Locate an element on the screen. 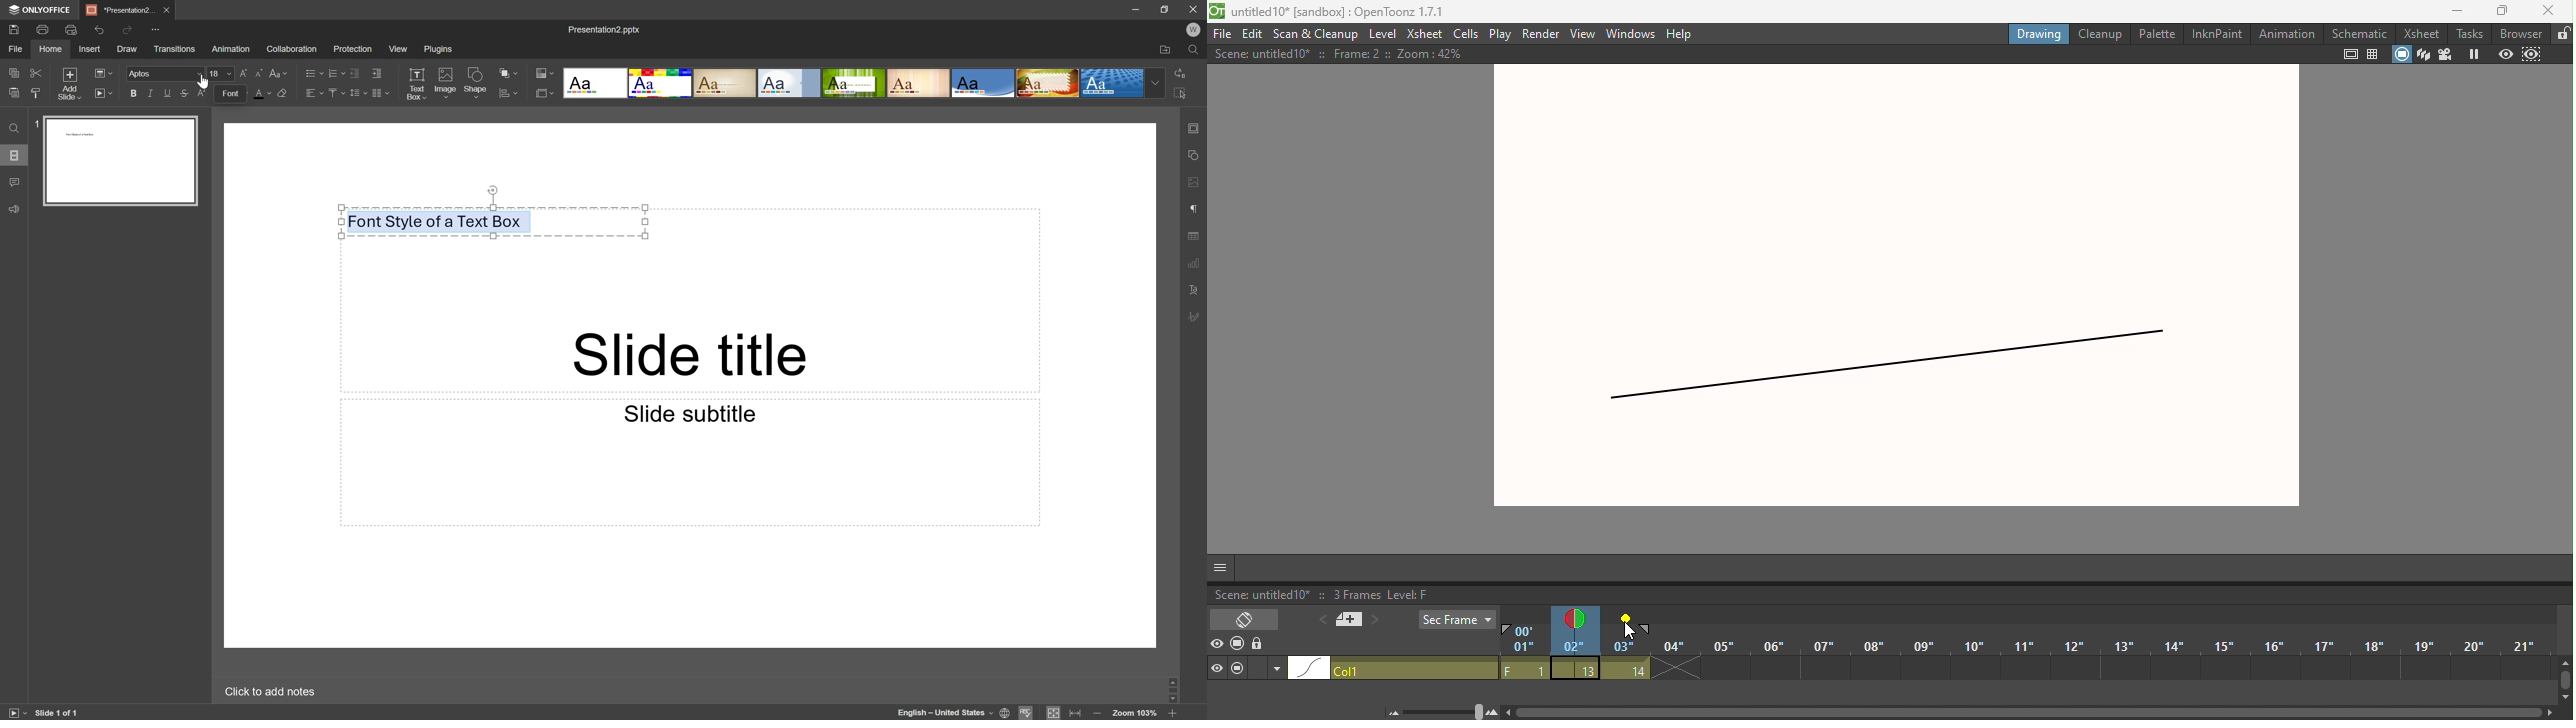  Paste Style is located at coordinates (37, 92).